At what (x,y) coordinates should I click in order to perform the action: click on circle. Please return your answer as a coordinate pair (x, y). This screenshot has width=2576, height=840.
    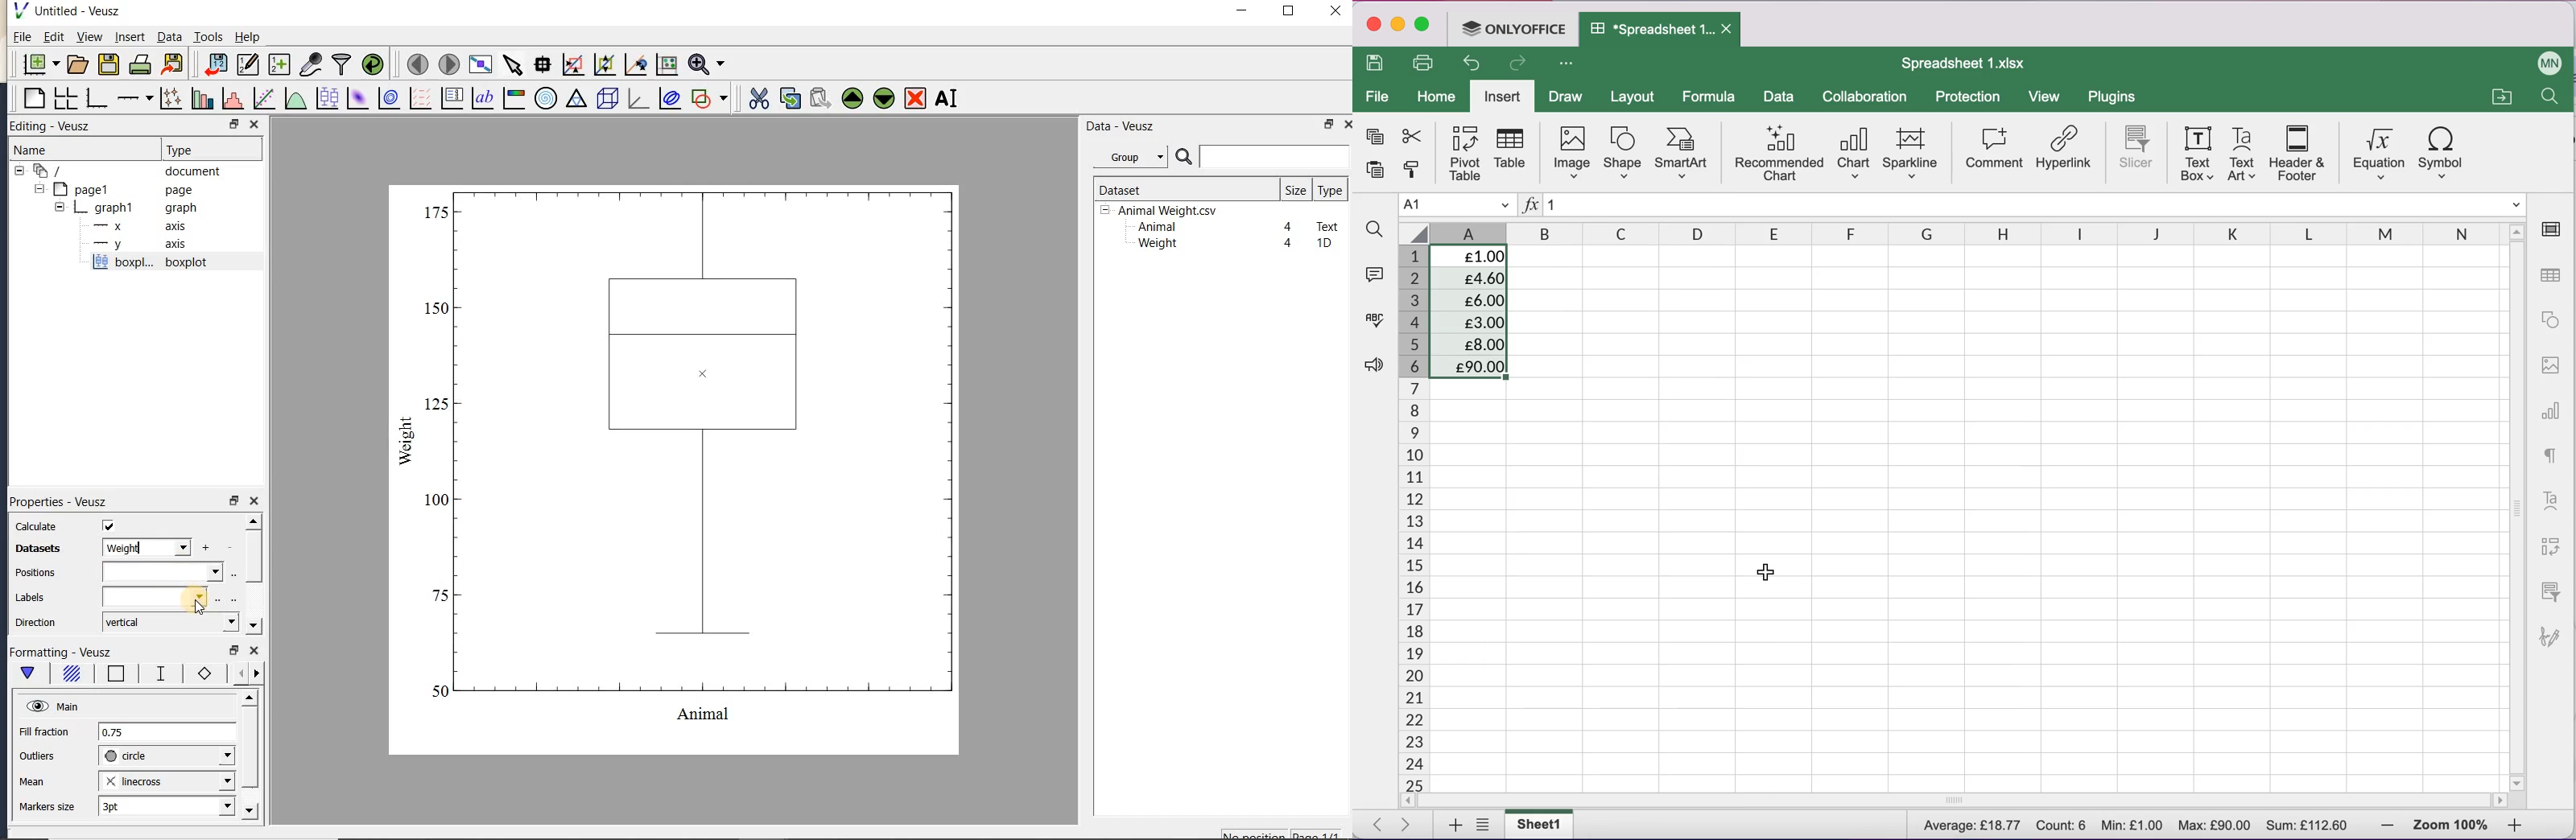
    Looking at the image, I should click on (167, 756).